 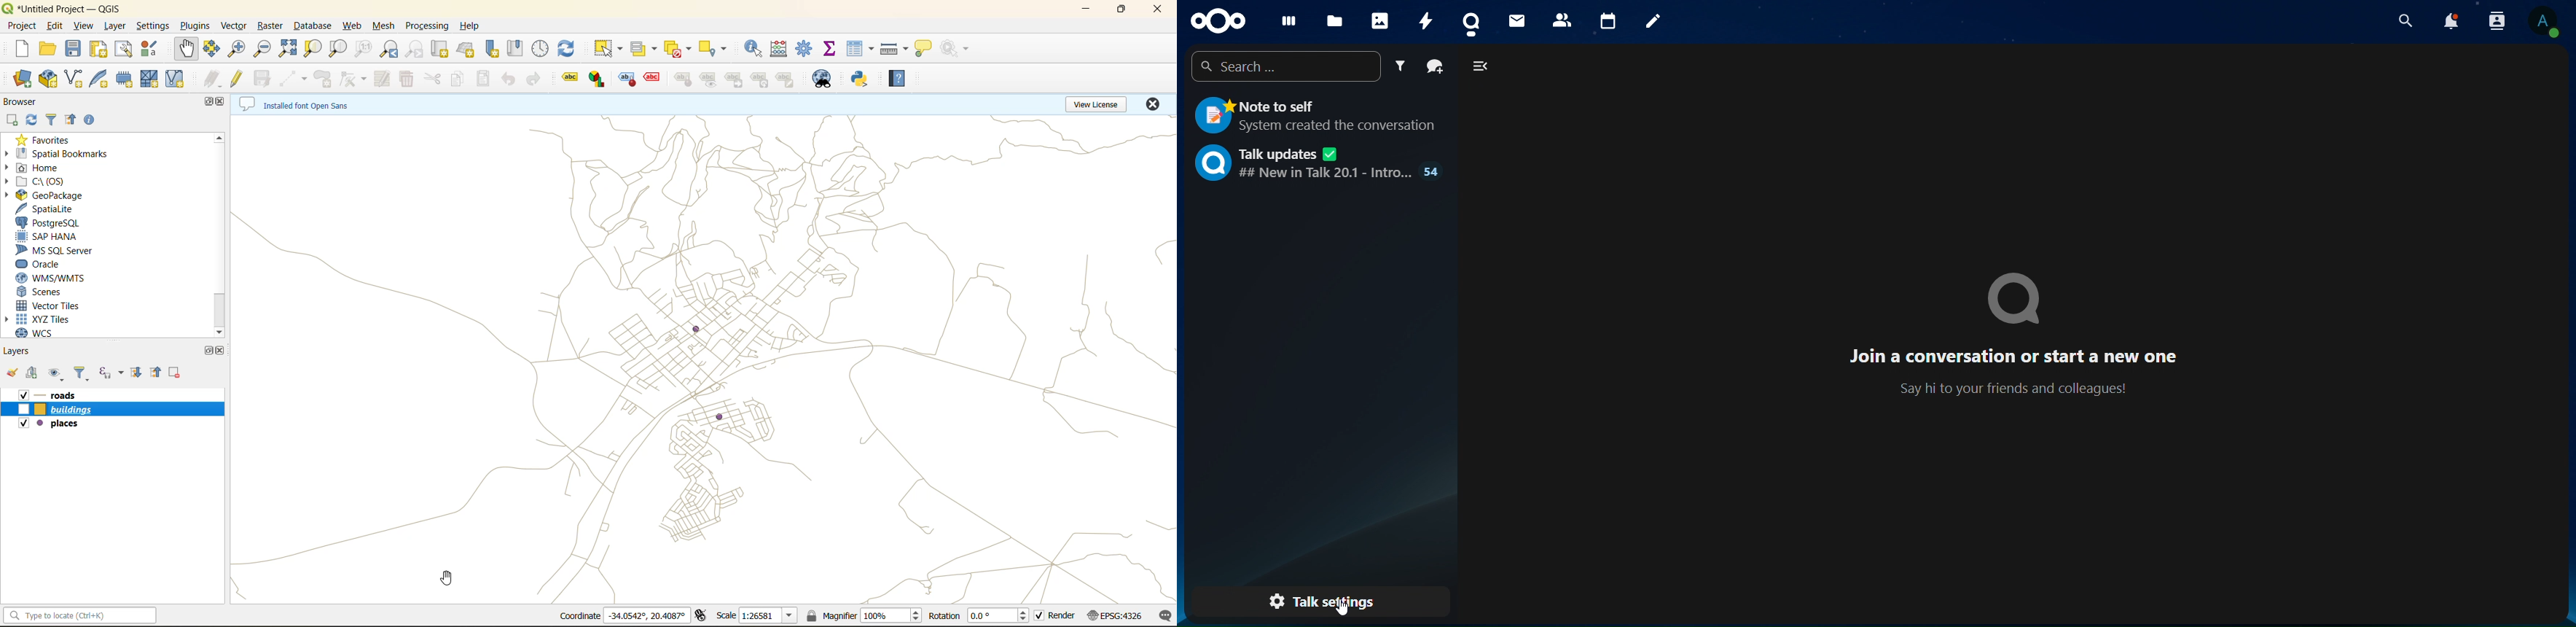 I want to click on show layout, so click(x=125, y=51).